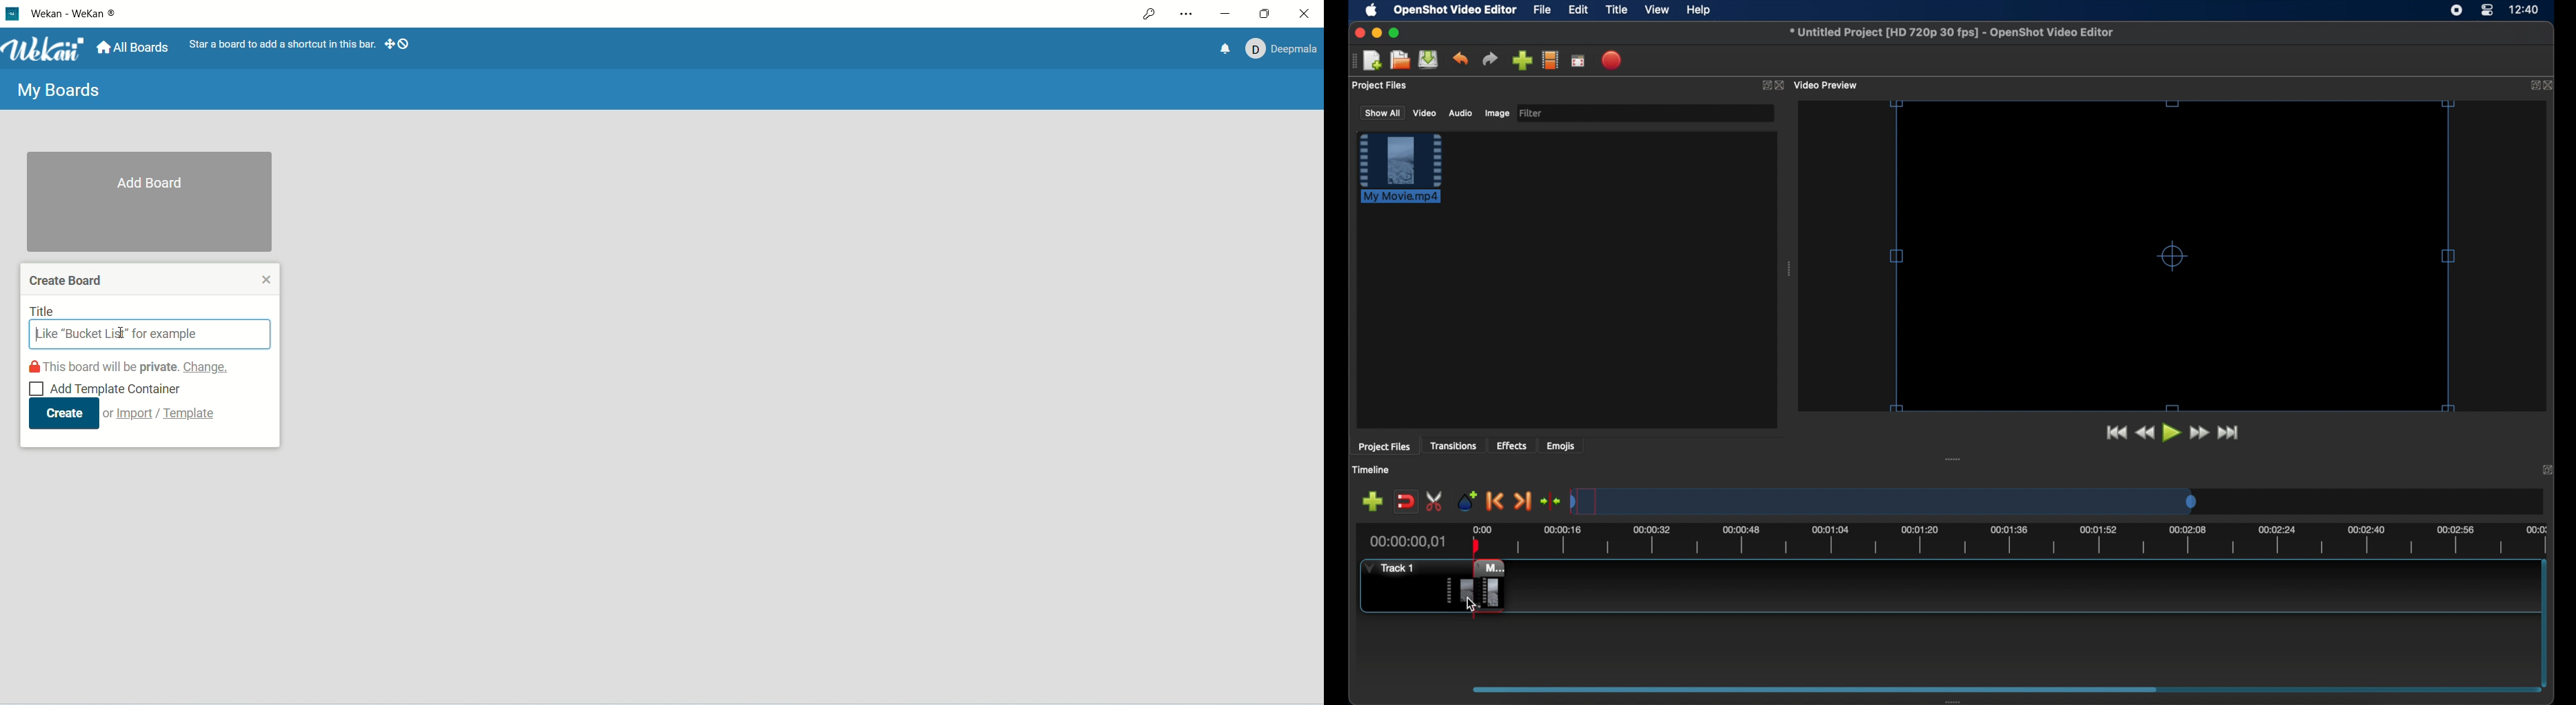 Image resolution: width=2576 pixels, height=728 pixels. What do you see at coordinates (2526, 10) in the screenshot?
I see `time` at bounding box center [2526, 10].